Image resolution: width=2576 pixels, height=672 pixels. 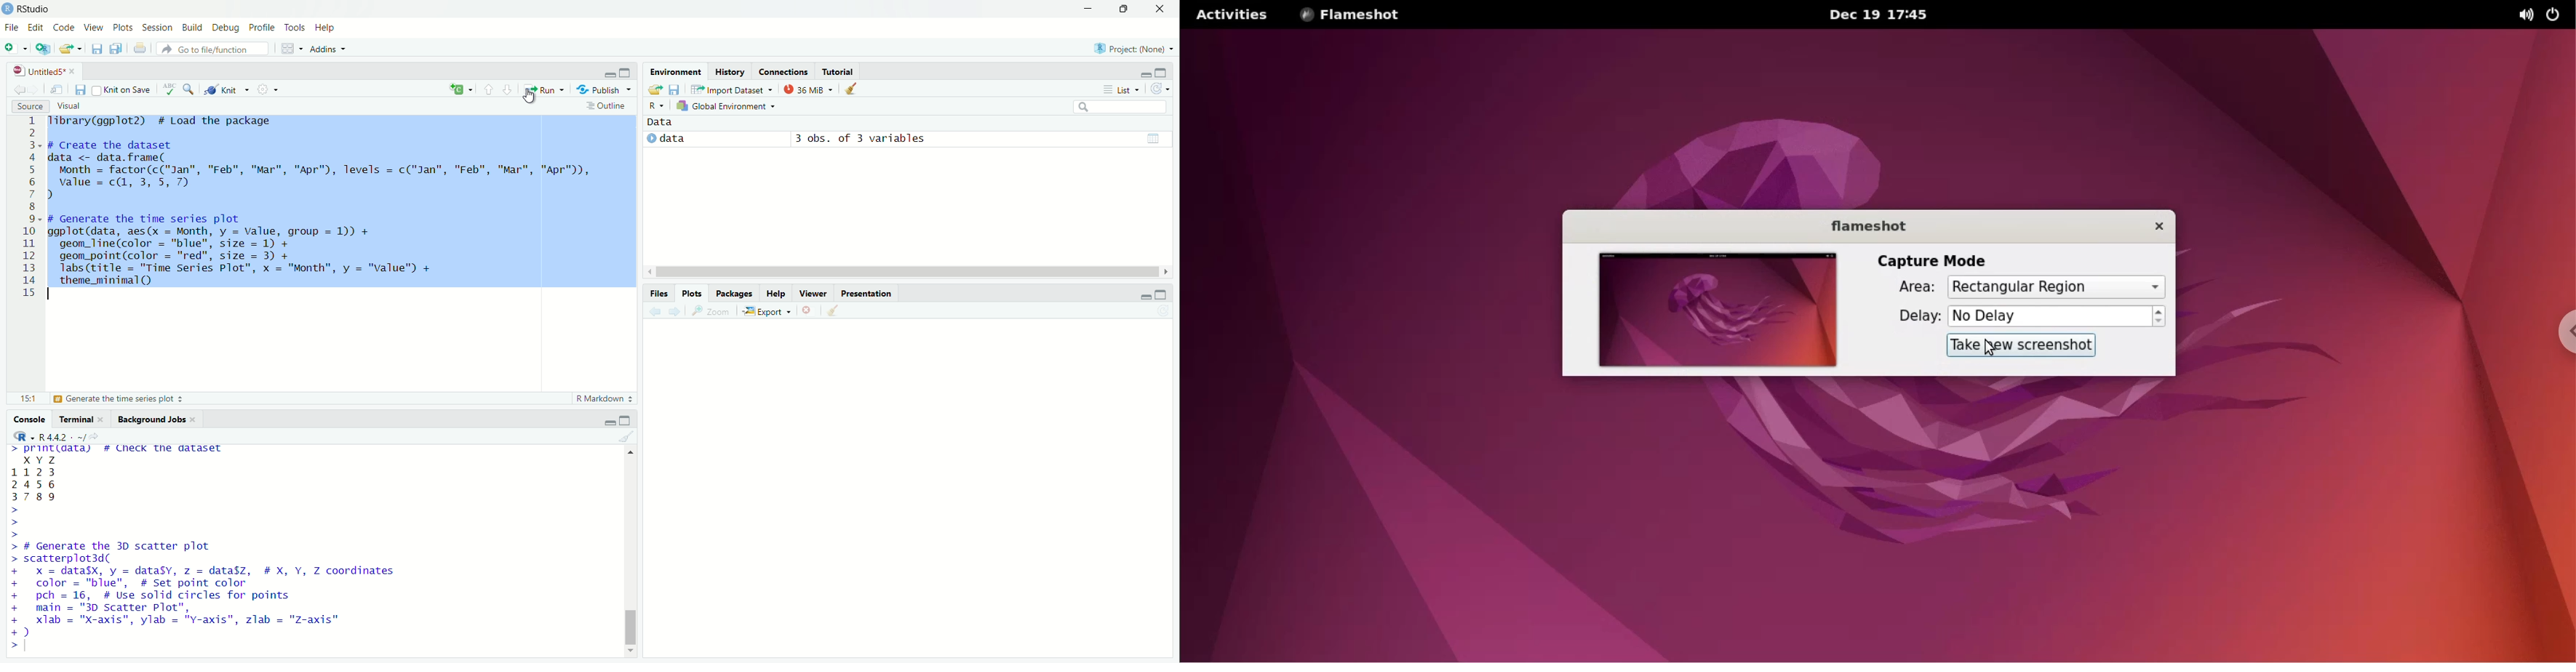 What do you see at coordinates (732, 89) in the screenshot?
I see `import dataset` at bounding box center [732, 89].